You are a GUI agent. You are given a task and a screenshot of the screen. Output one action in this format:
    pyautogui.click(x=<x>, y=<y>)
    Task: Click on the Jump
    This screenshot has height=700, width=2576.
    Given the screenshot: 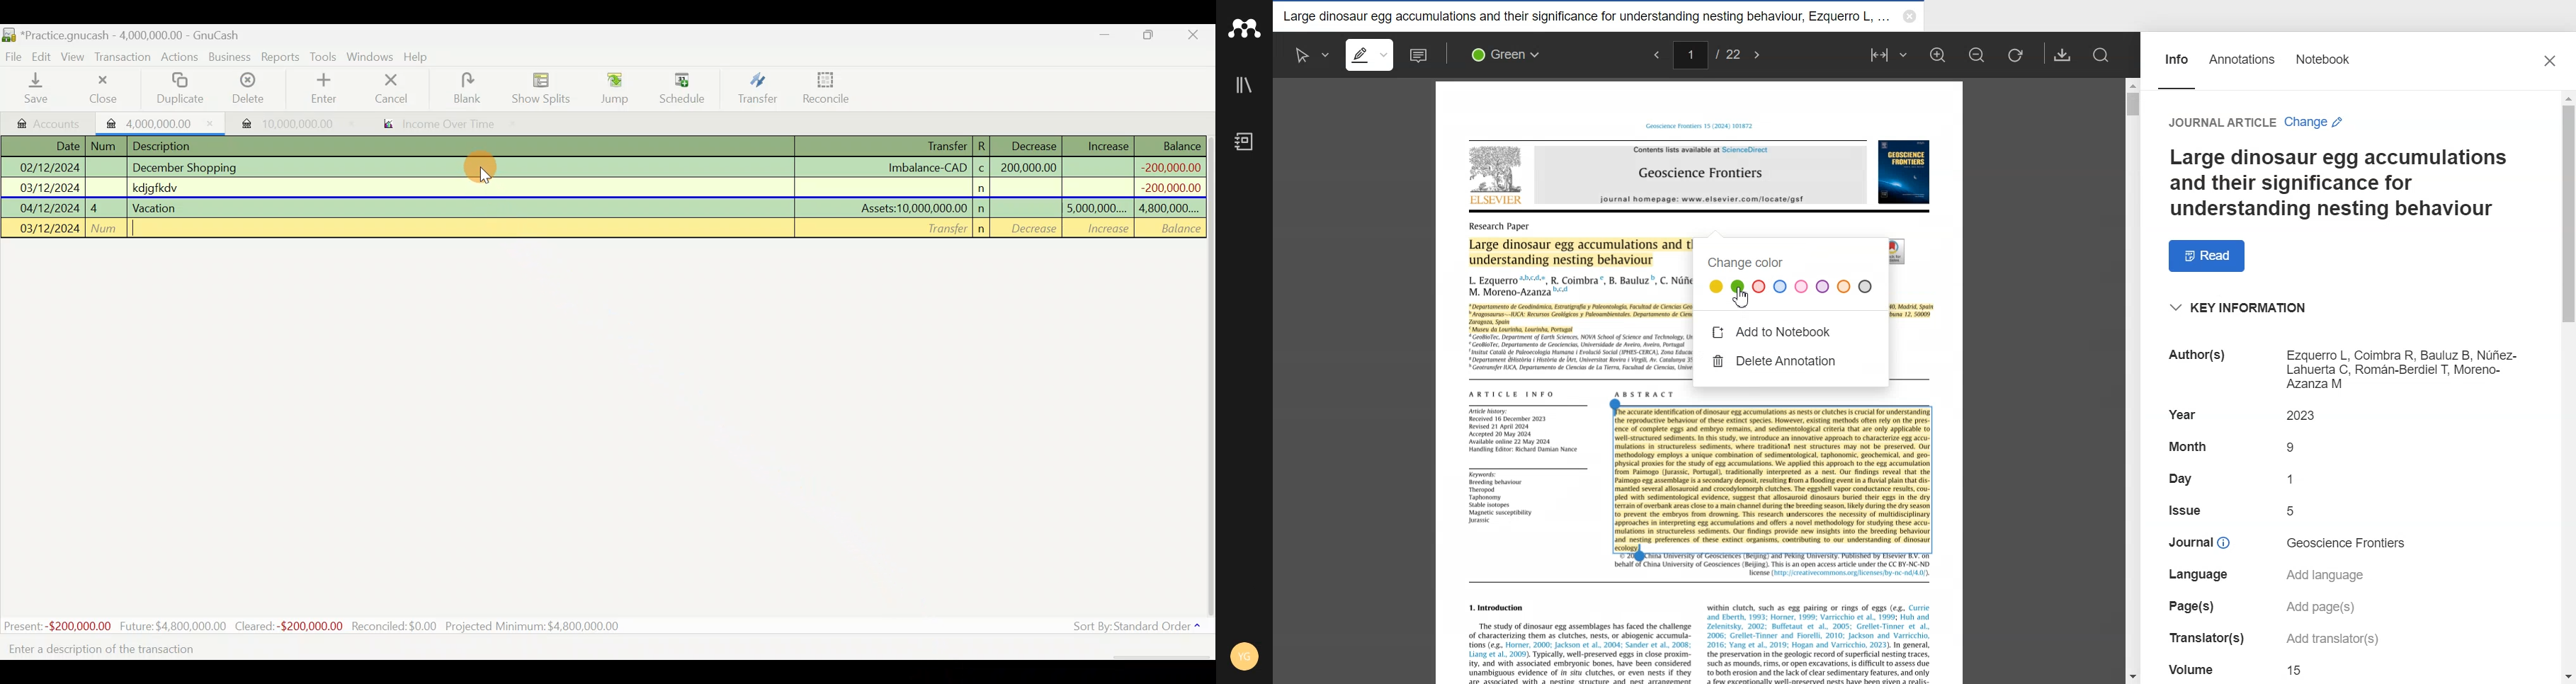 What is the action you would take?
    pyautogui.click(x=611, y=87)
    